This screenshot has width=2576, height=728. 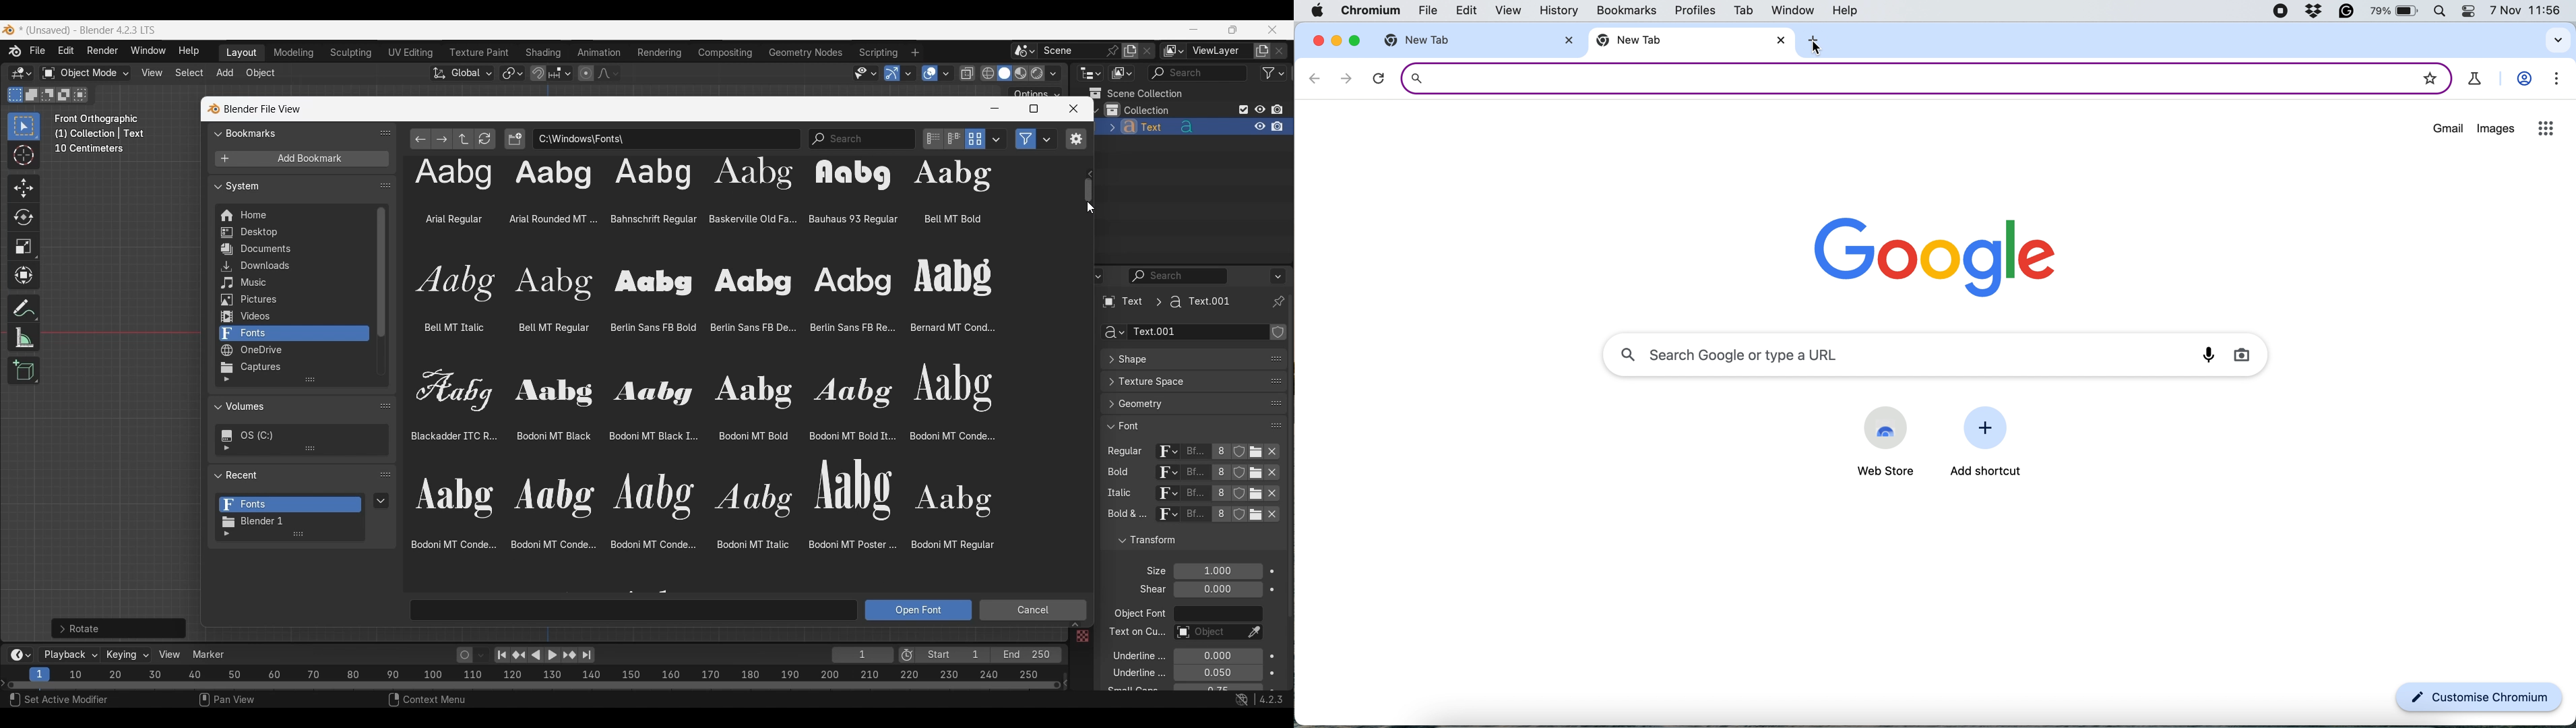 What do you see at coordinates (2476, 79) in the screenshot?
I see `chrome labs` at bounding box center [2476, 79].